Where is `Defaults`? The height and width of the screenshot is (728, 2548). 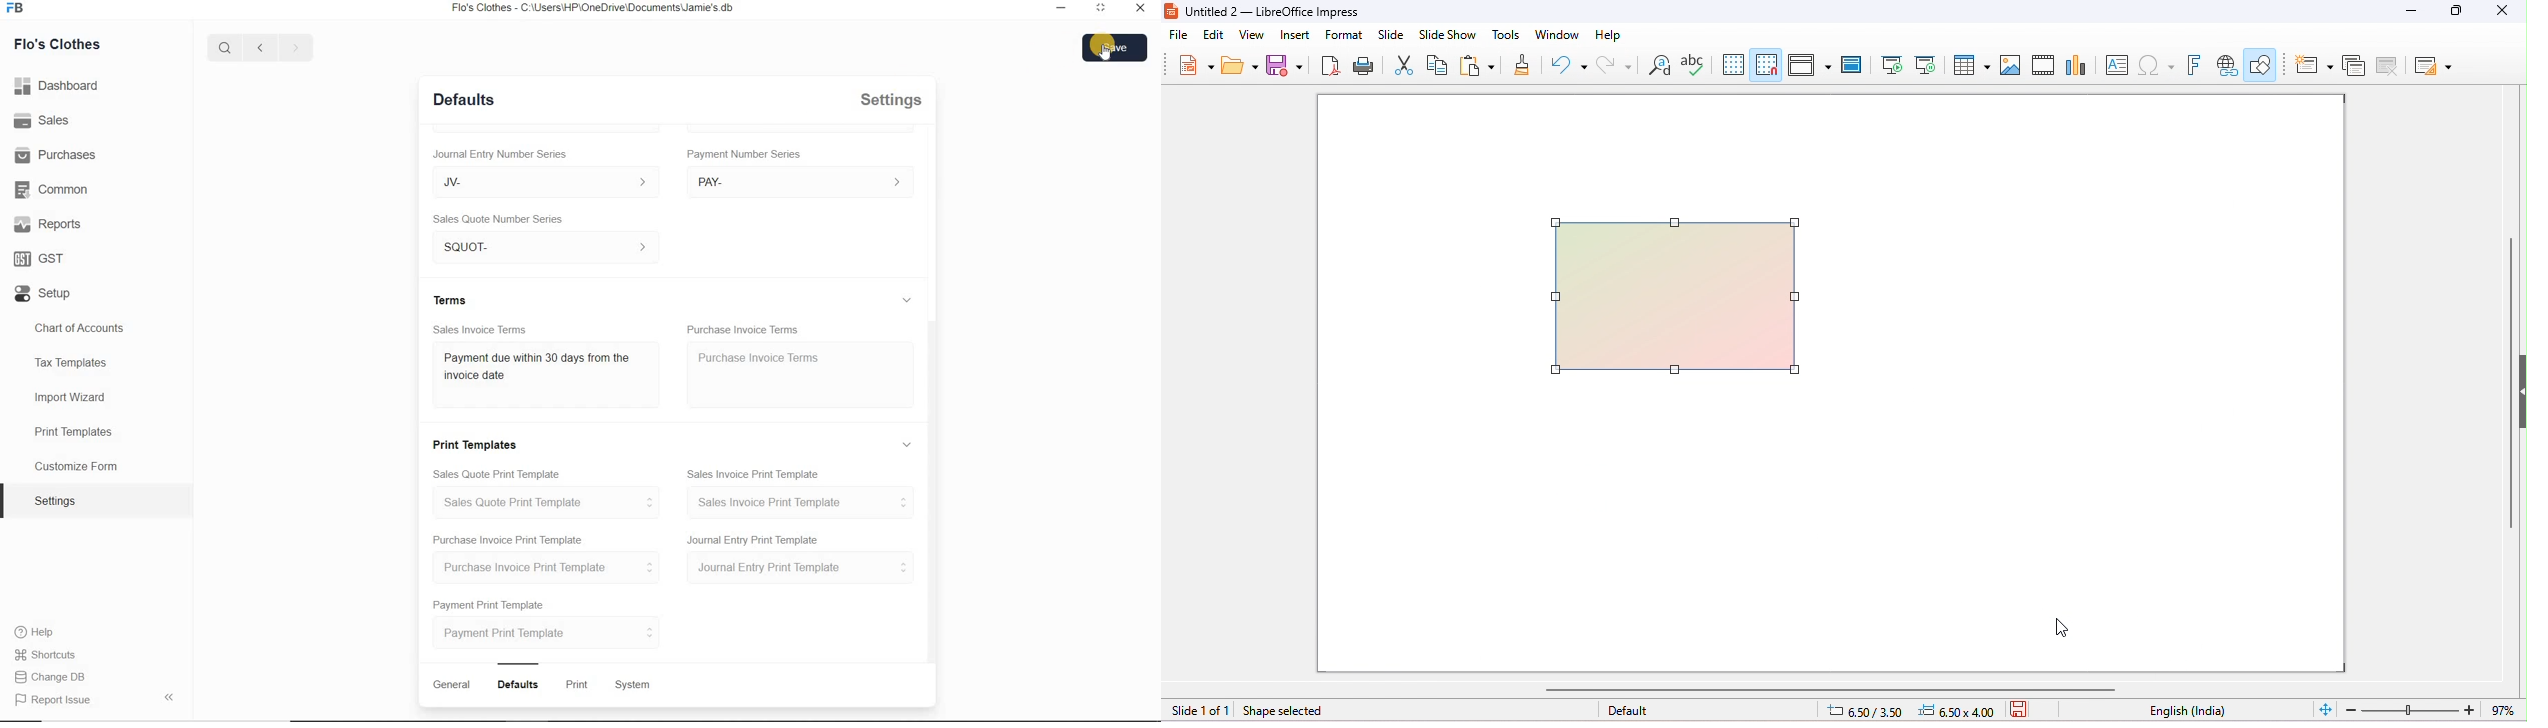
Defaults is located at coordinates (464, 99).